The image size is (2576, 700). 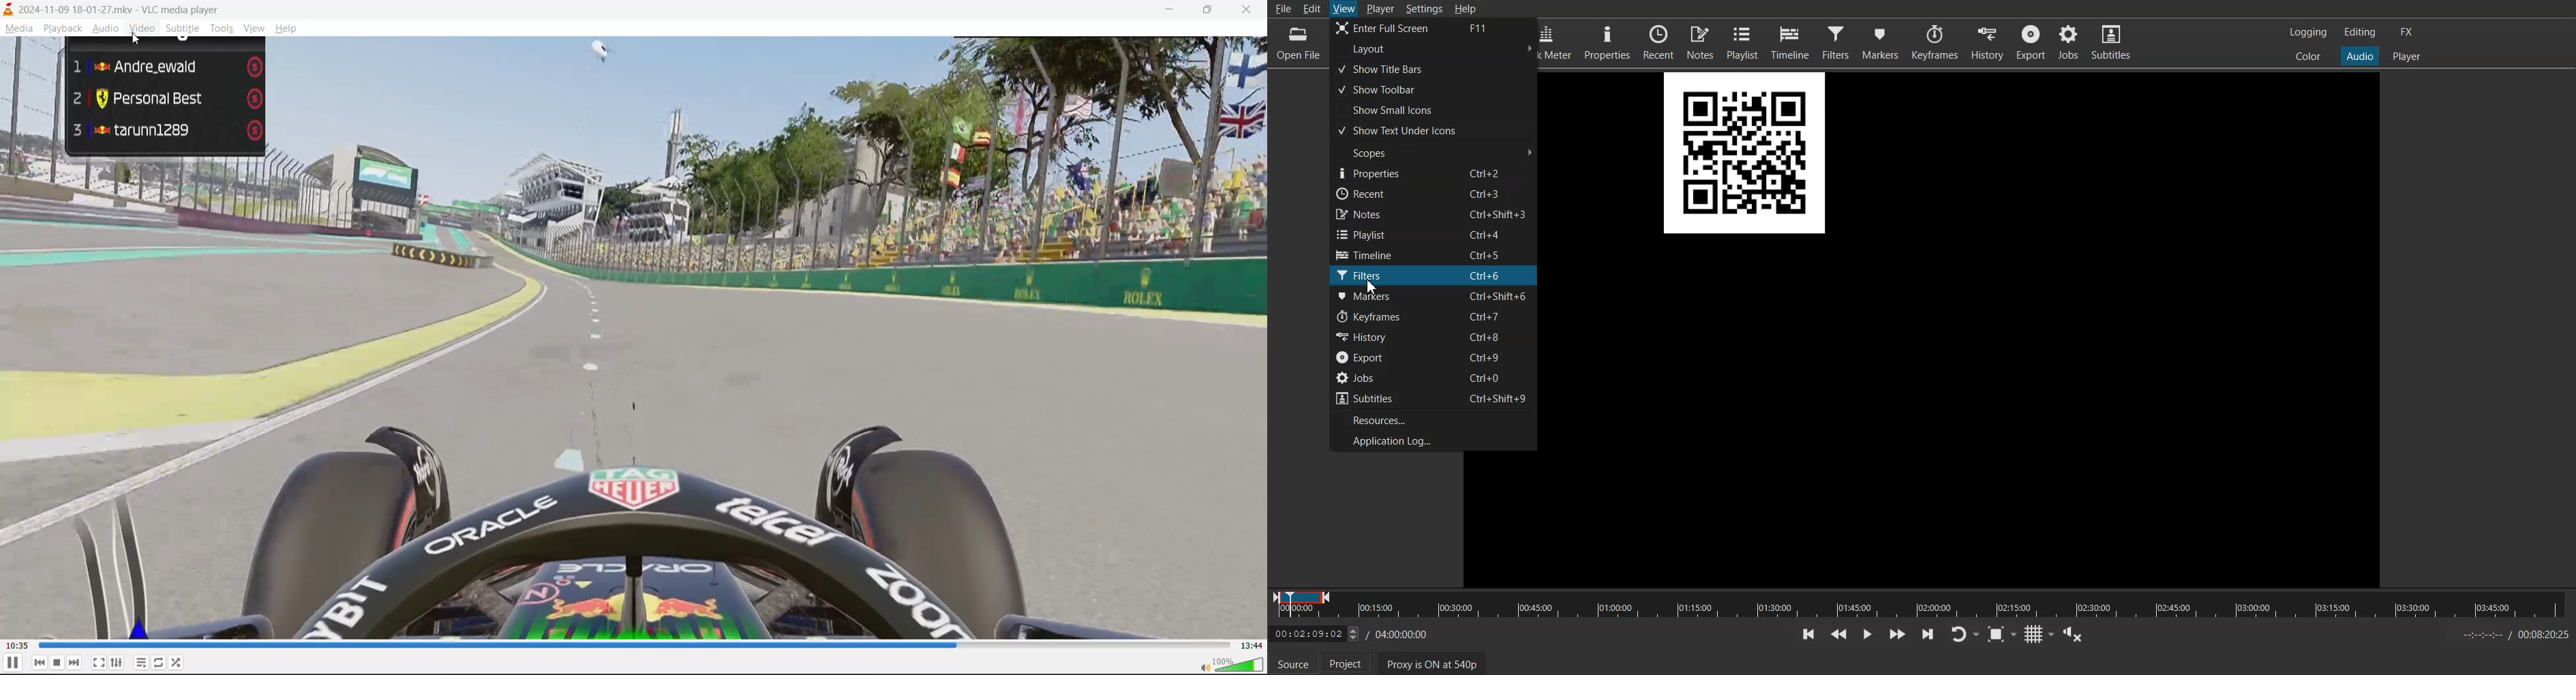 What do you see at coordinates (1433, 440) in the screenshot?
I see `Application Log` at bounding box center [1433, 440].